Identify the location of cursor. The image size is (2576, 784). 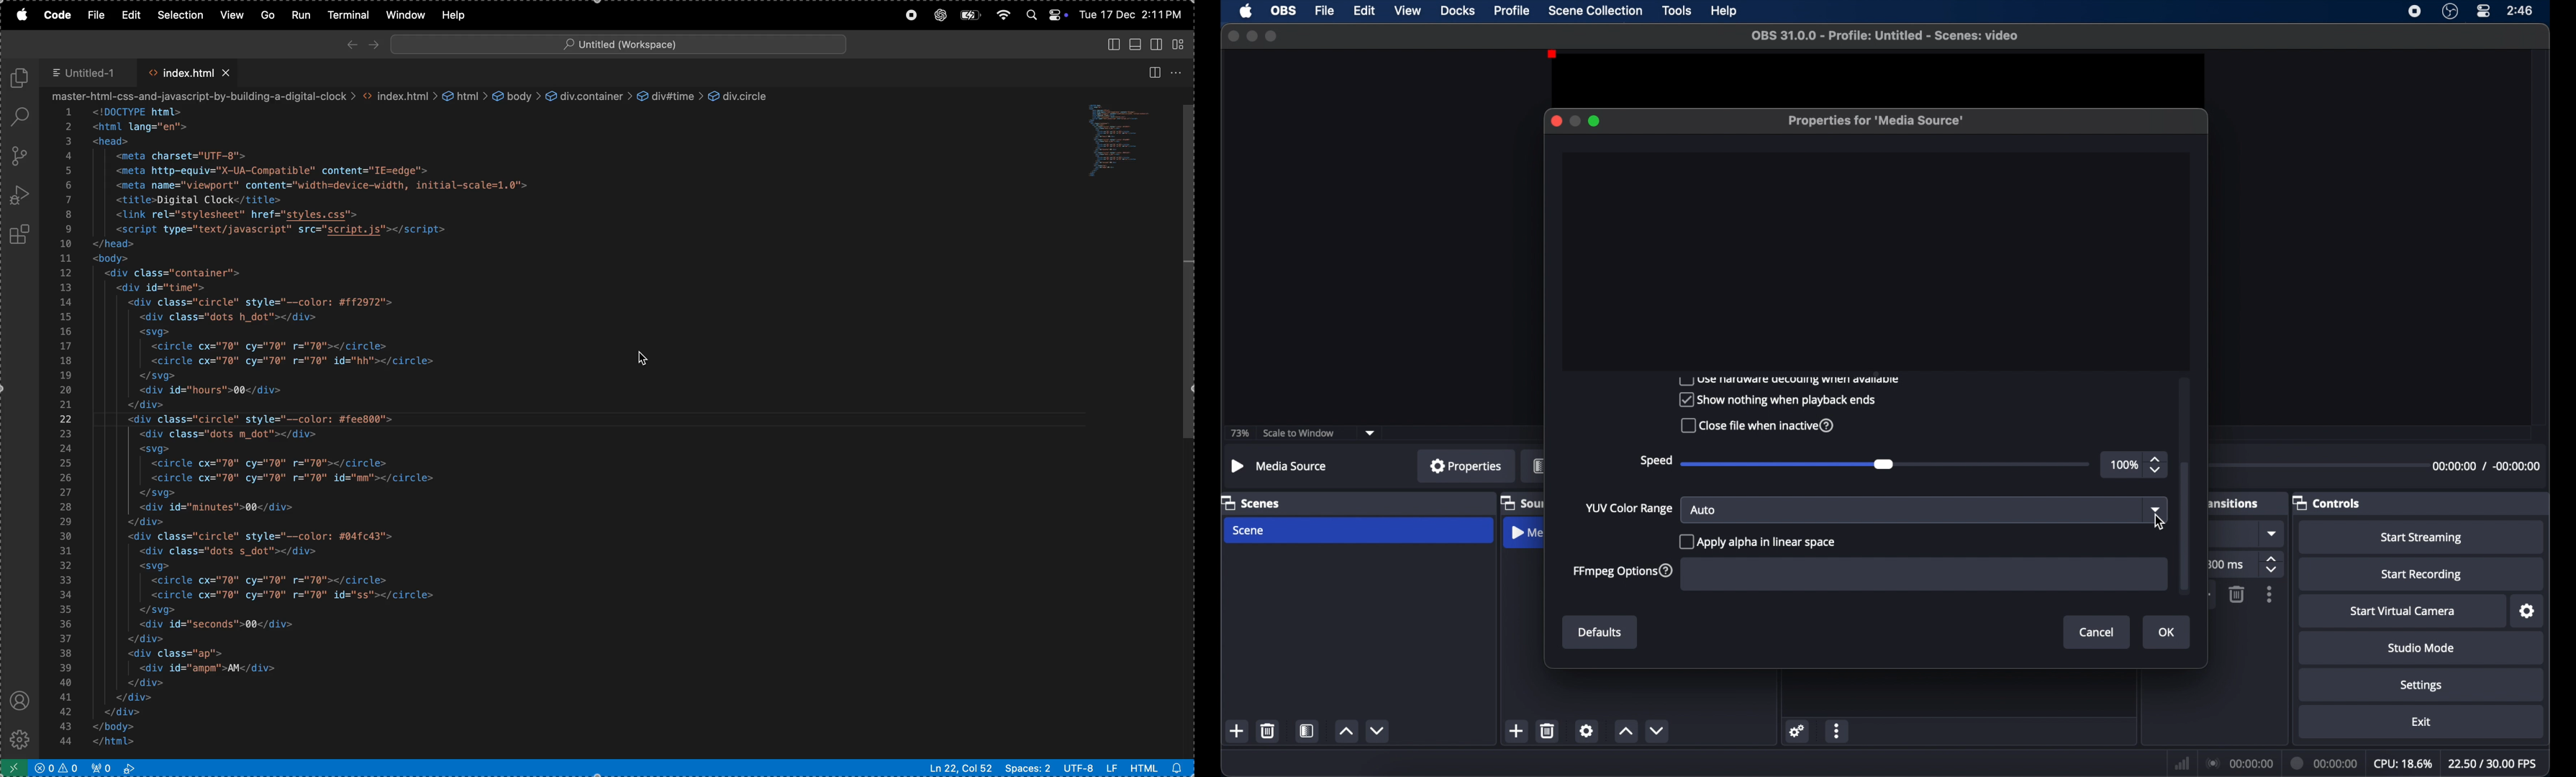
(2159, 522).